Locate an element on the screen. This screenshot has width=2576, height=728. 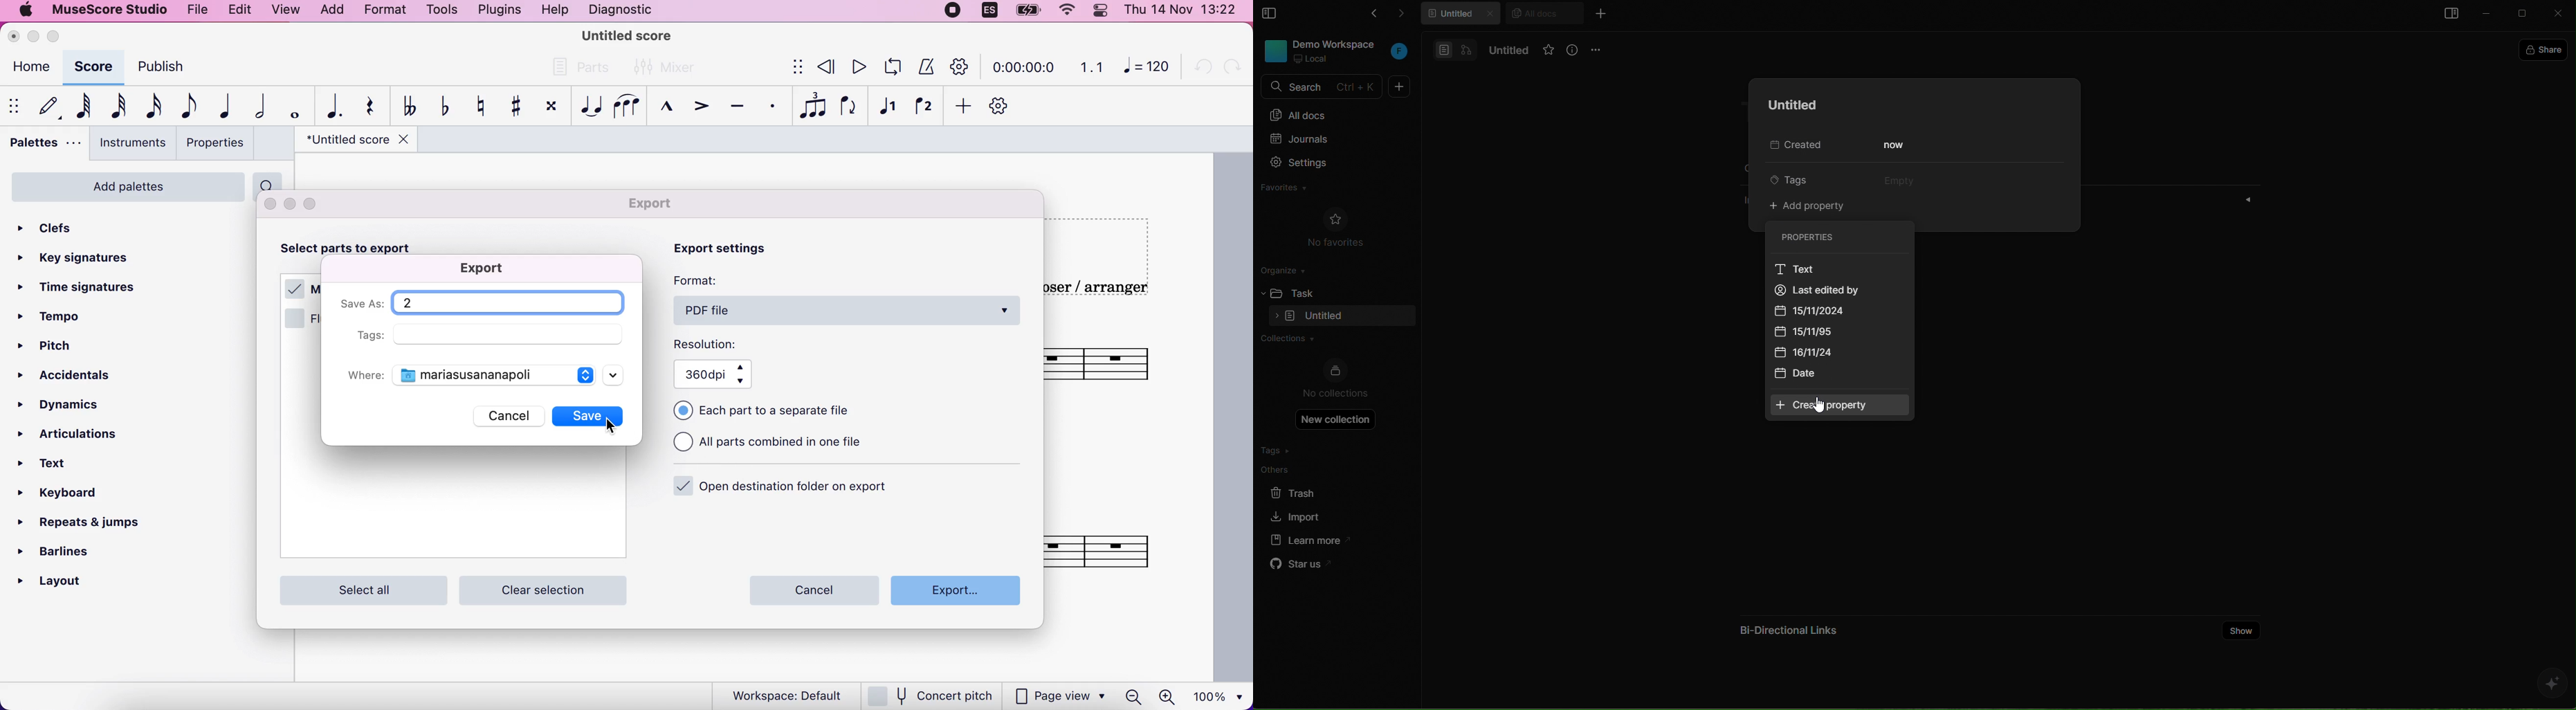
open destination folder on export is located at coordinates (785, 489).